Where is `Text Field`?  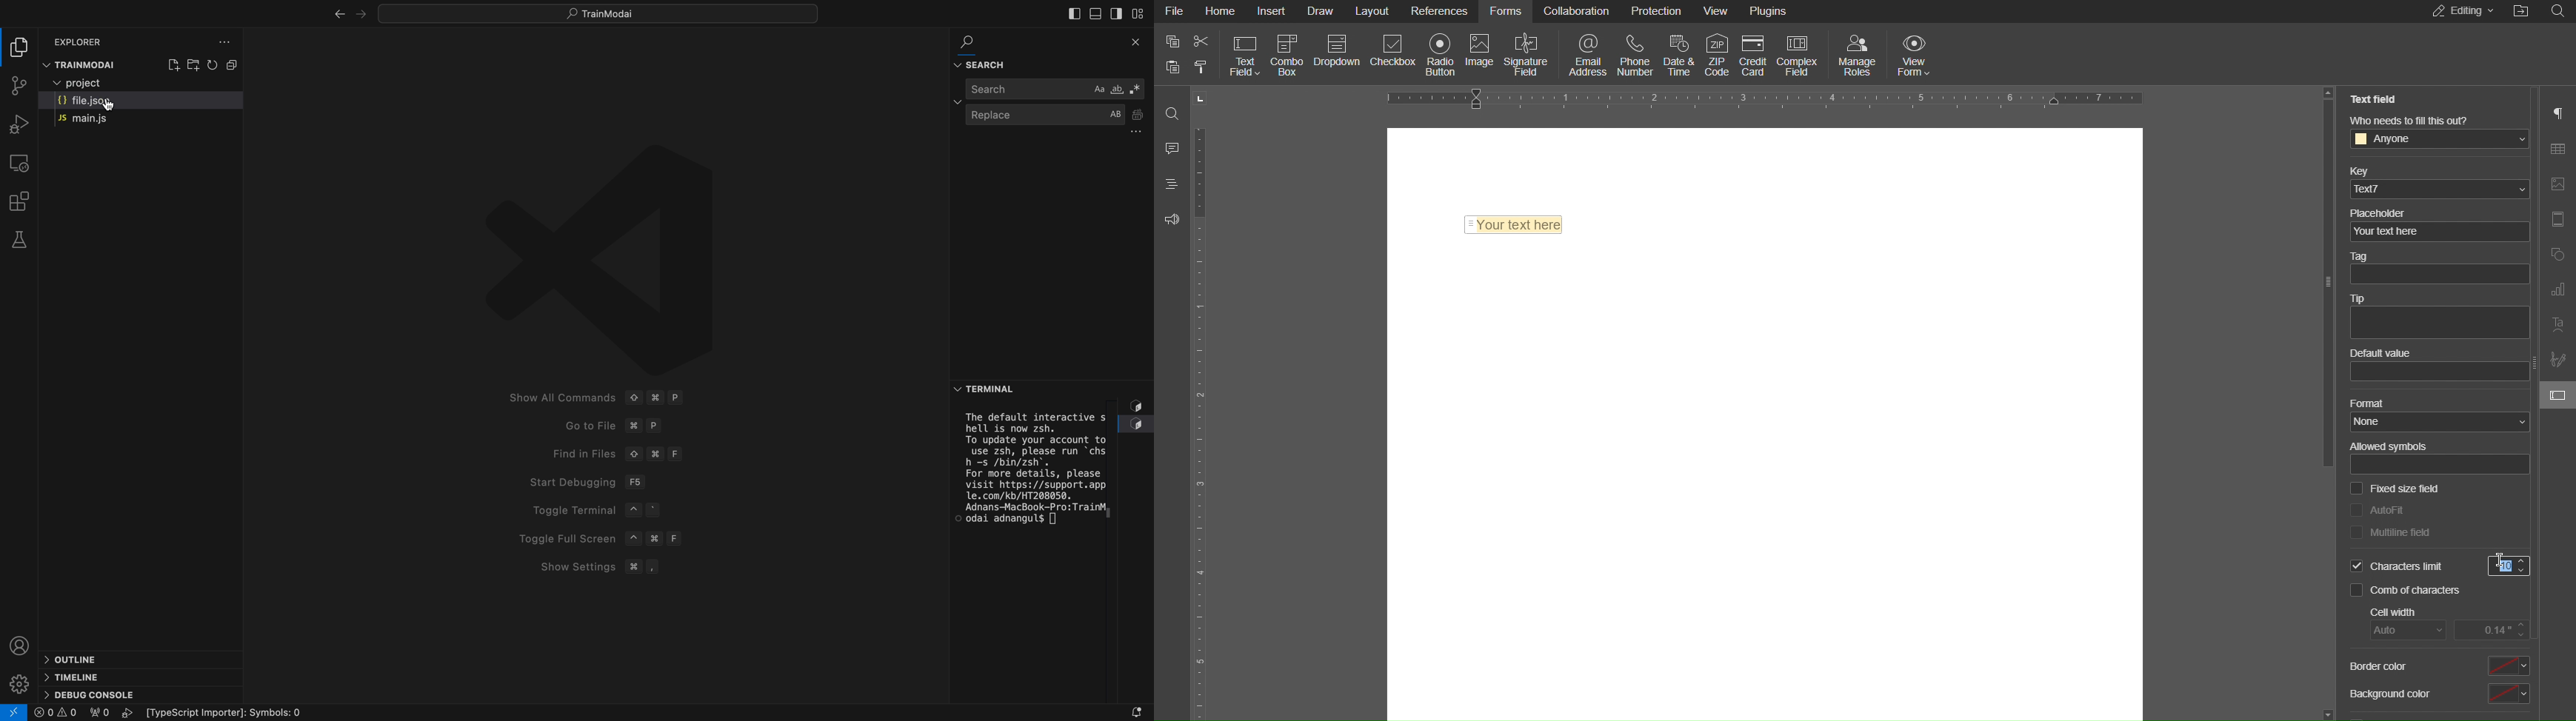 Text Field is located at coordinates (1514, 221).